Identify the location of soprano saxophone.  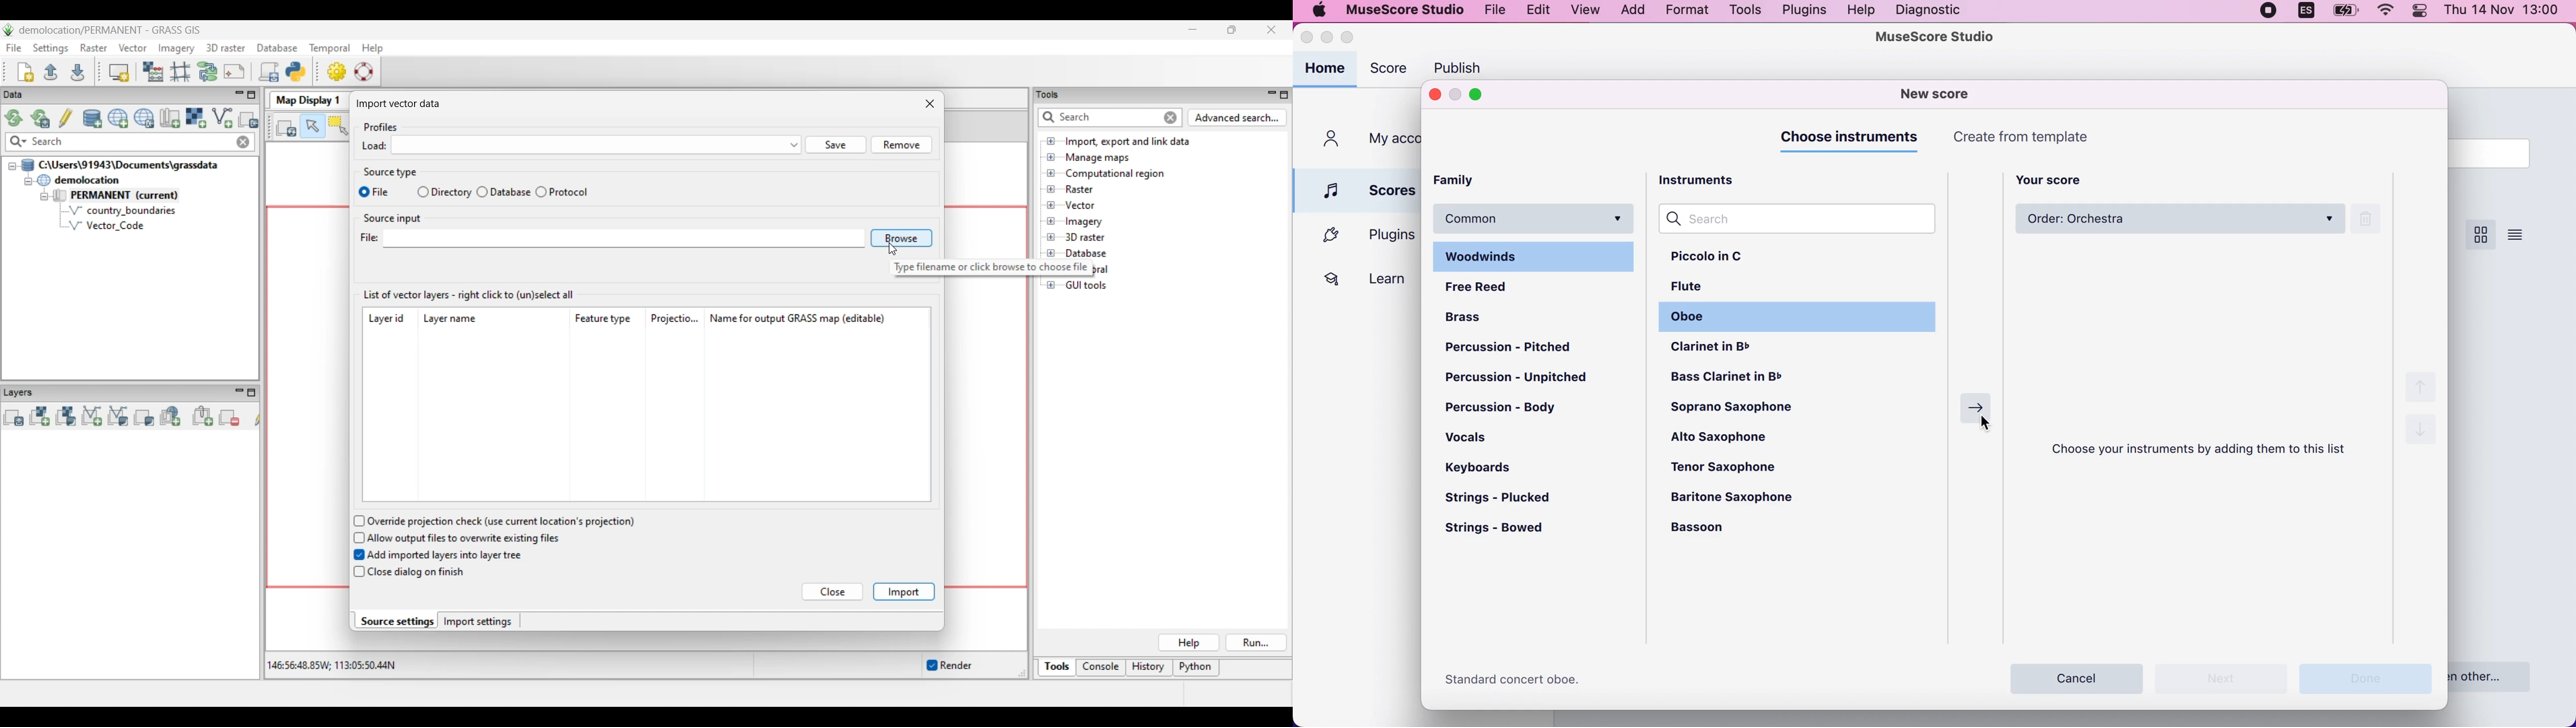
(1758, 411).